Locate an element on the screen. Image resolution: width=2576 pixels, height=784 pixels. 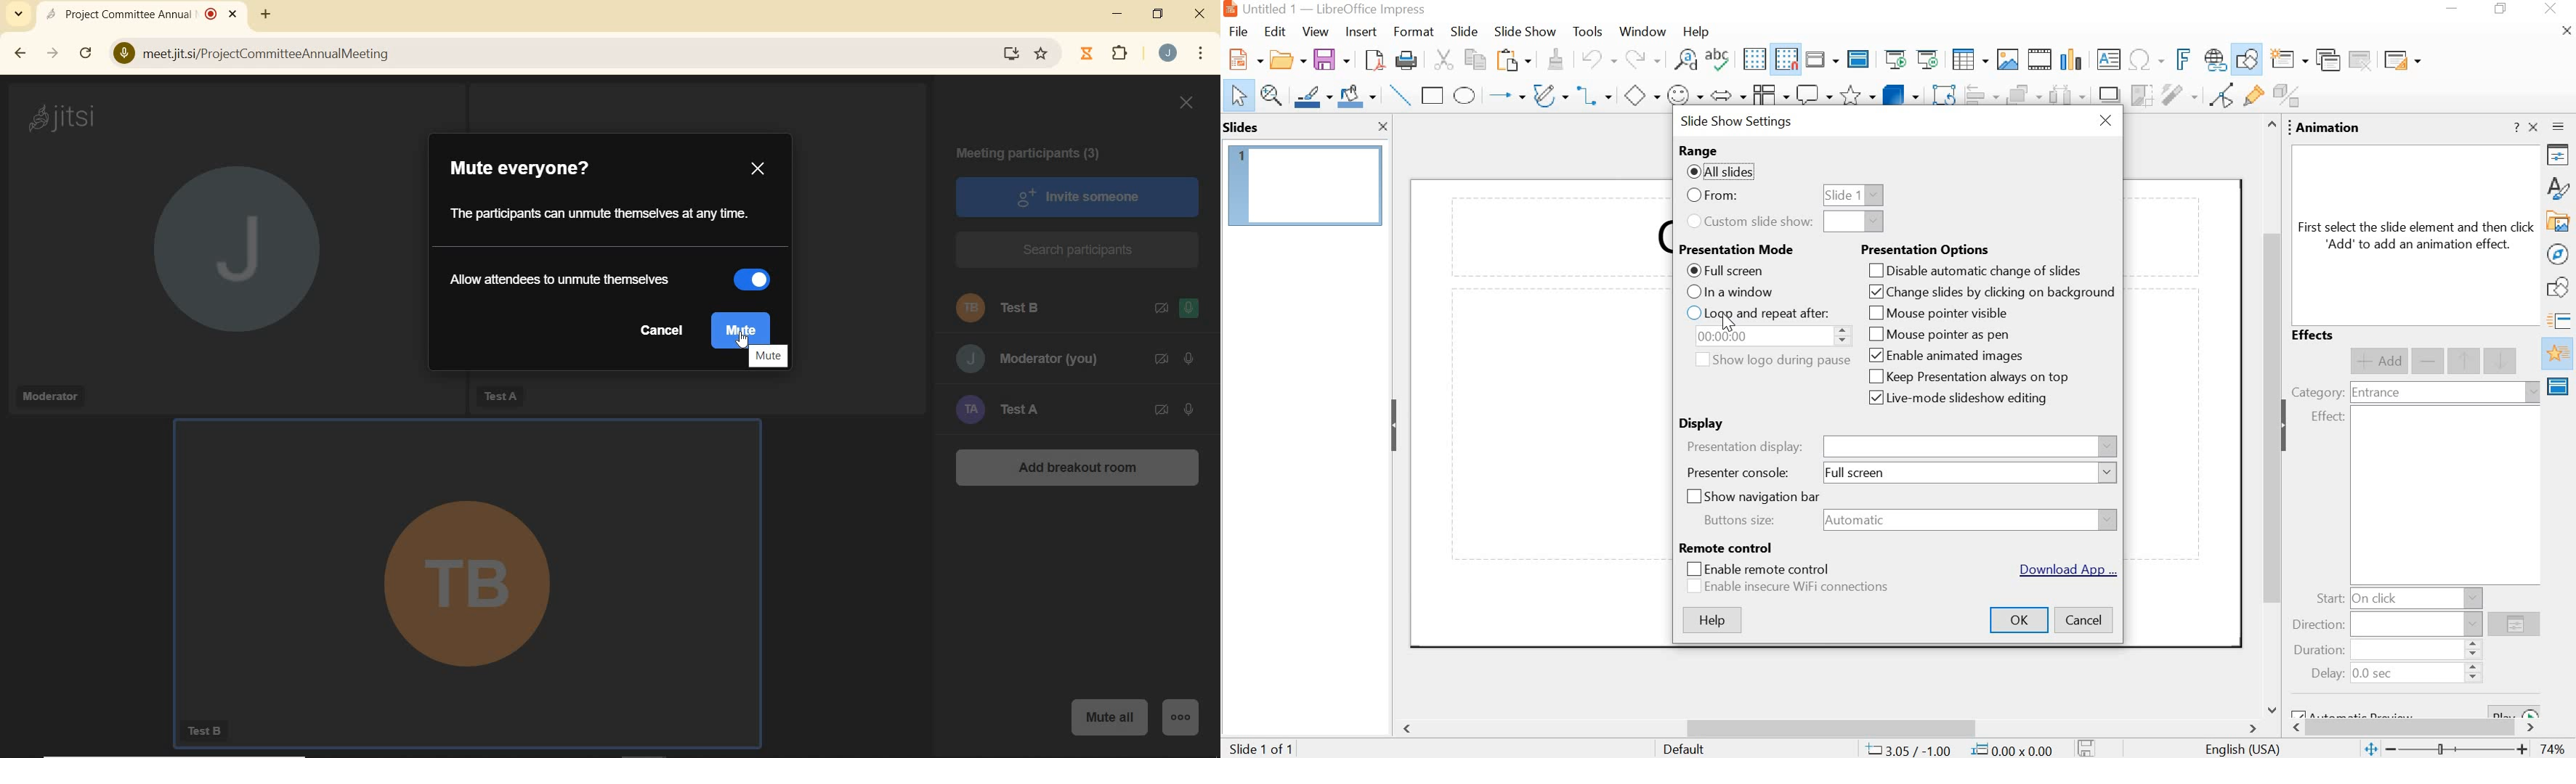
cut is located at coordinates (1442, 61).